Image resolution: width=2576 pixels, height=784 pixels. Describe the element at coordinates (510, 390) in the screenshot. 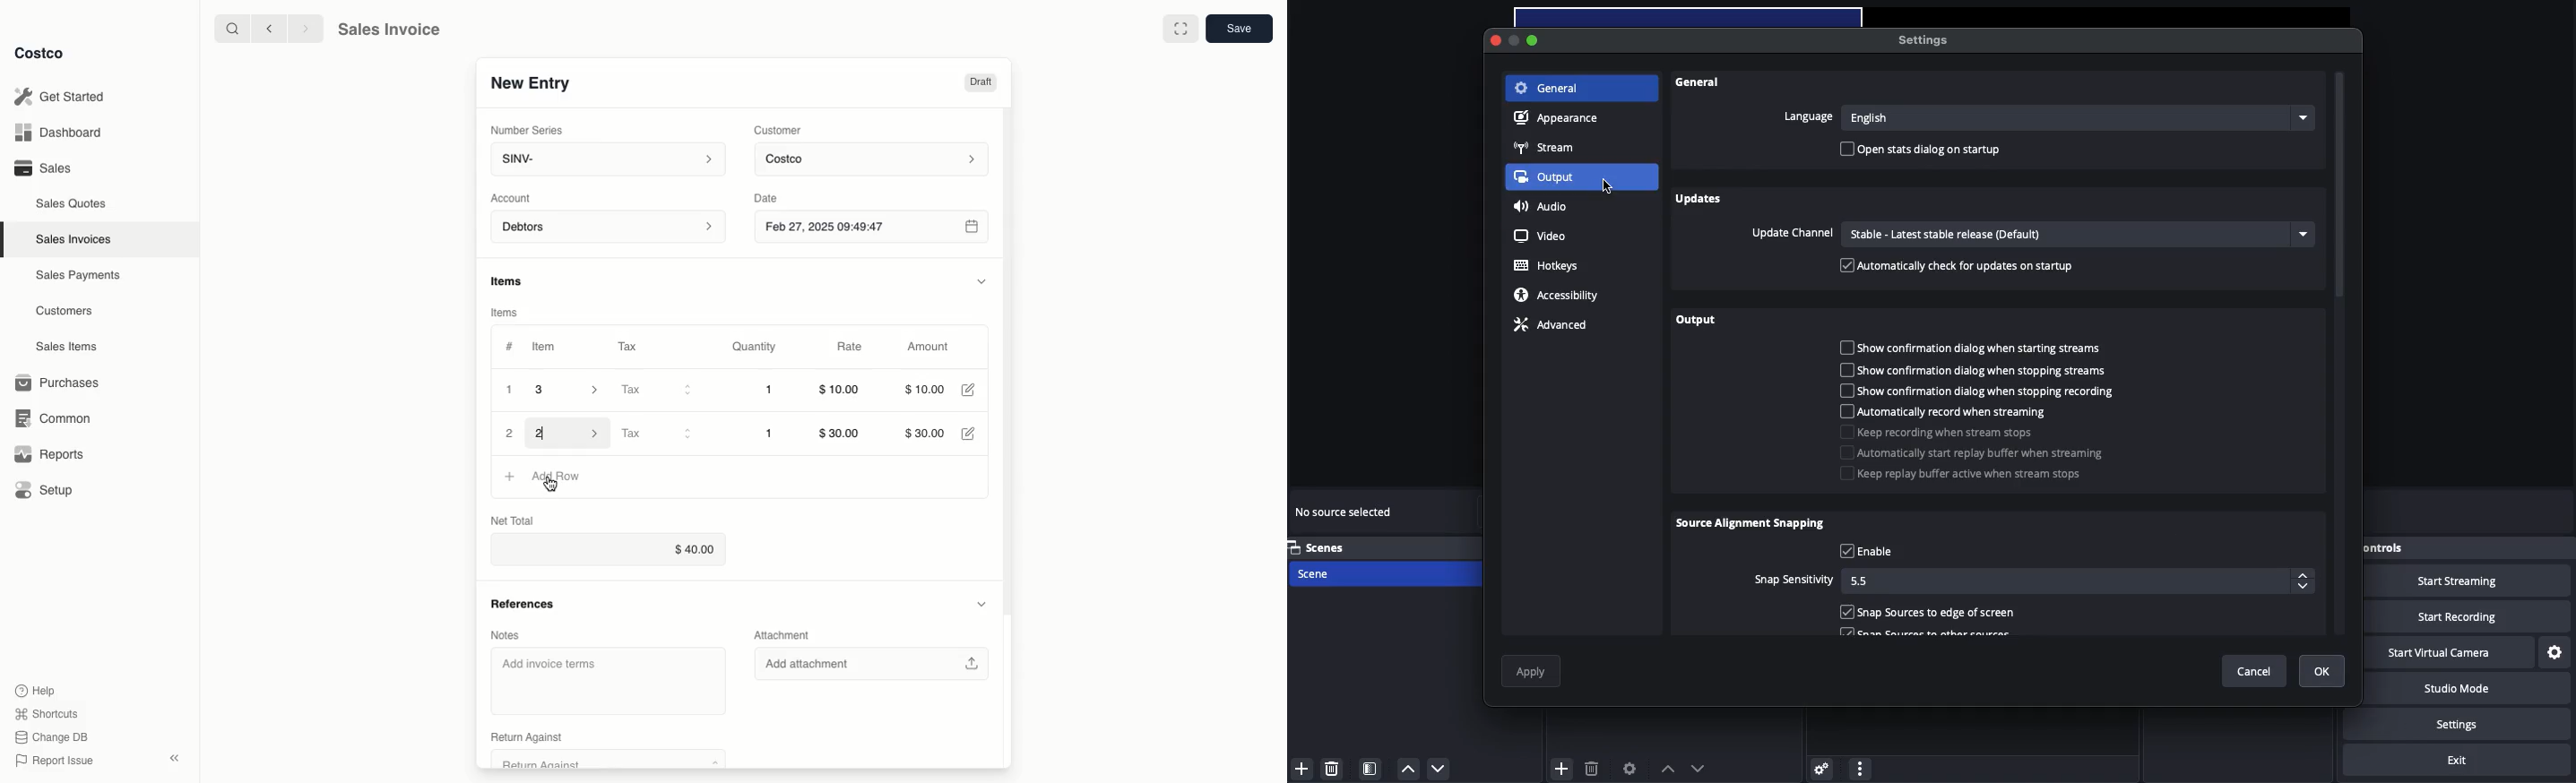

I see `1` at that location.